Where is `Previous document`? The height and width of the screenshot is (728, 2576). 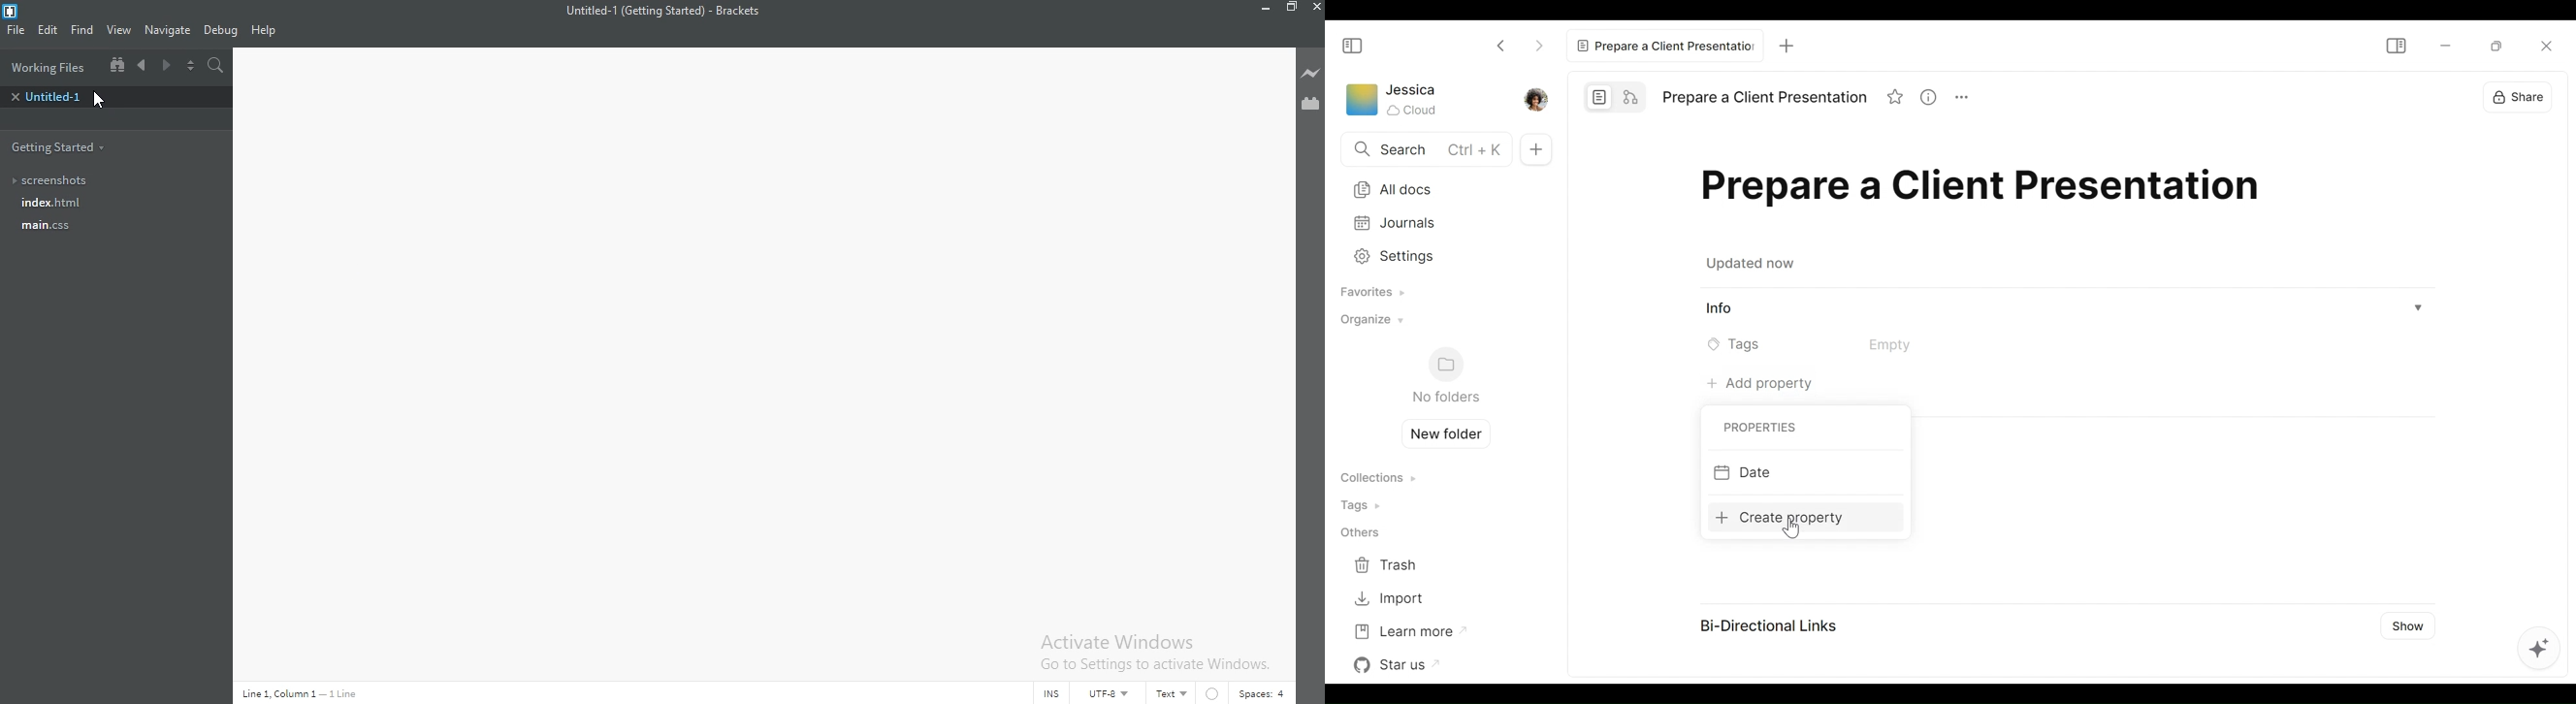 Previous document is located at coordinates (145, 67).